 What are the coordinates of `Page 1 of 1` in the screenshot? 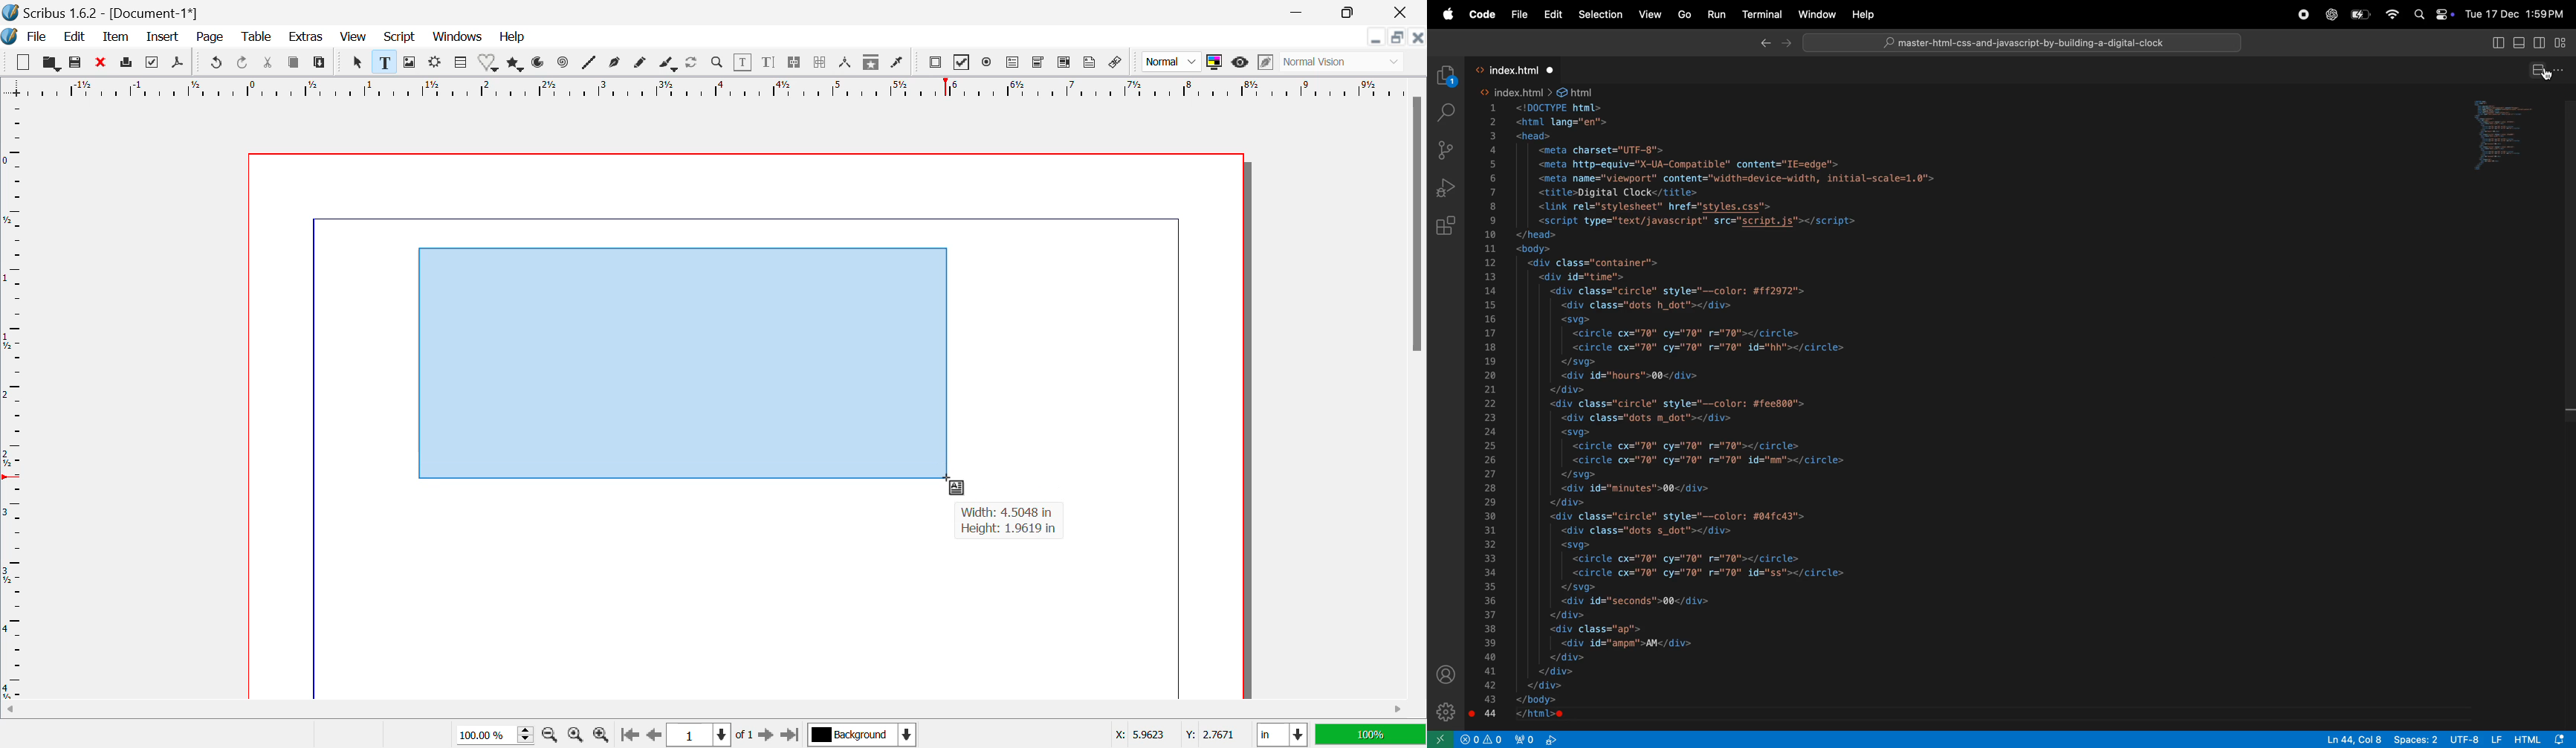 It's located at (710, 734).